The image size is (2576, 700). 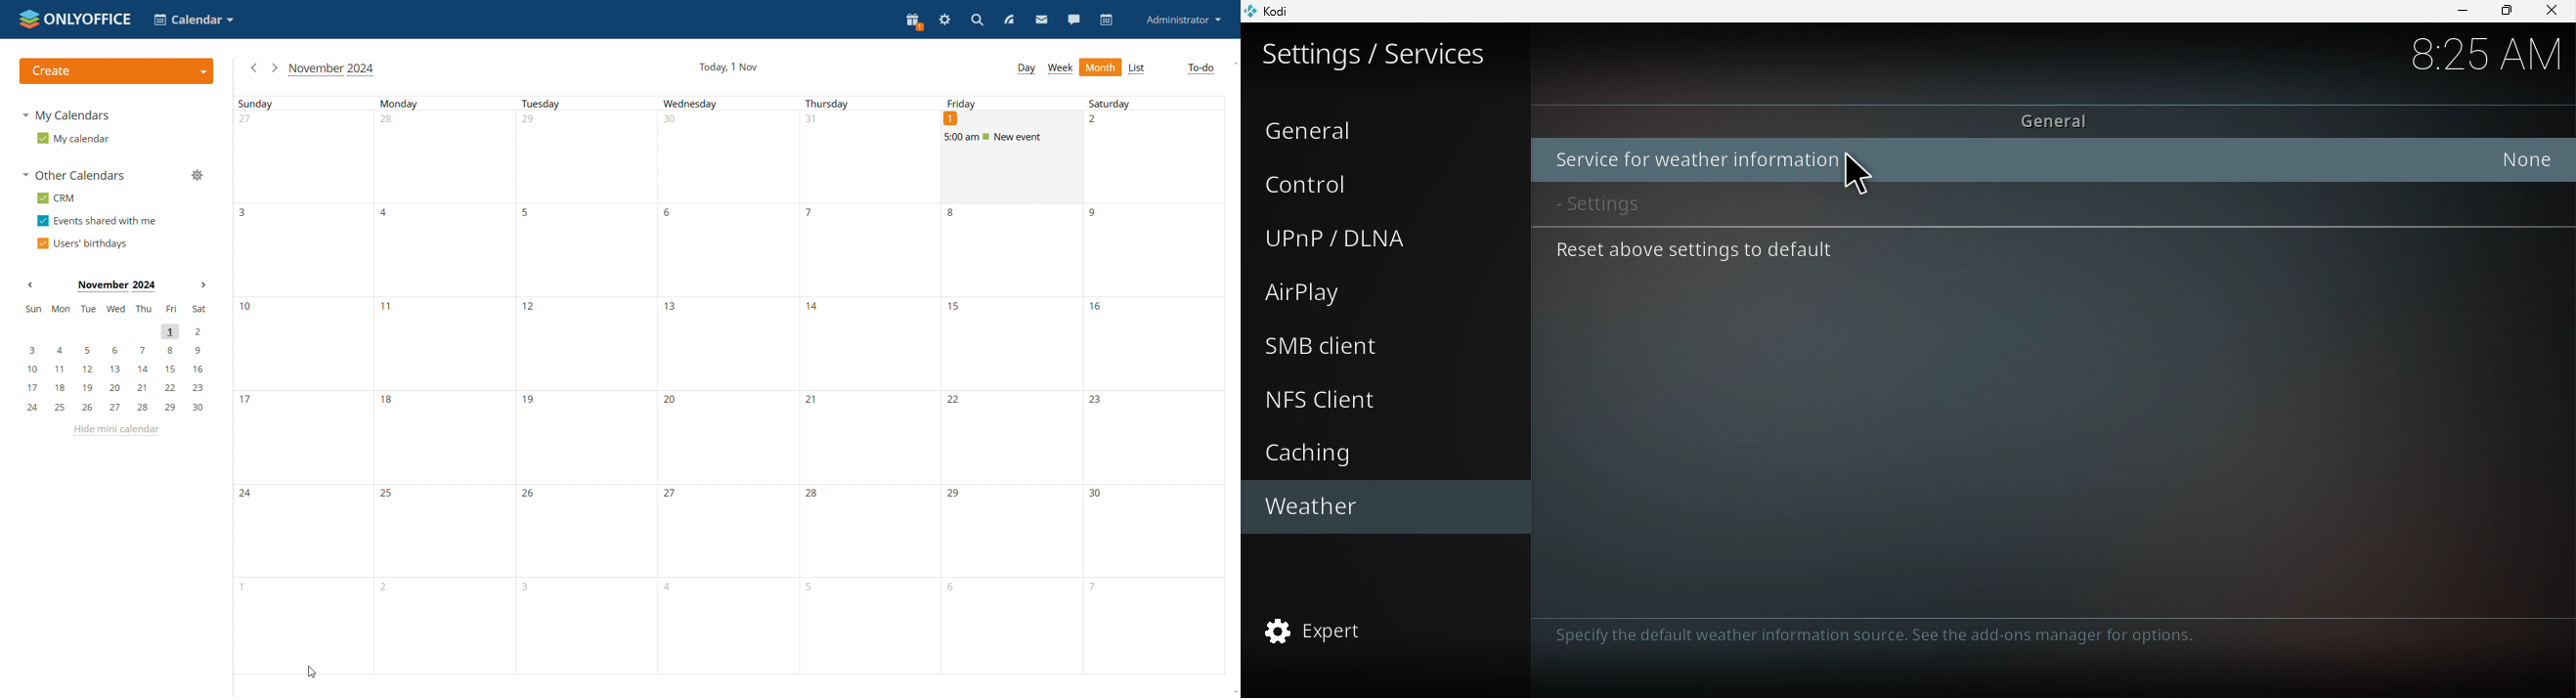 What do you see at coordinates (1856, 178) in the screenshot?
I see `cursor` at bounding box center [1856, 178].